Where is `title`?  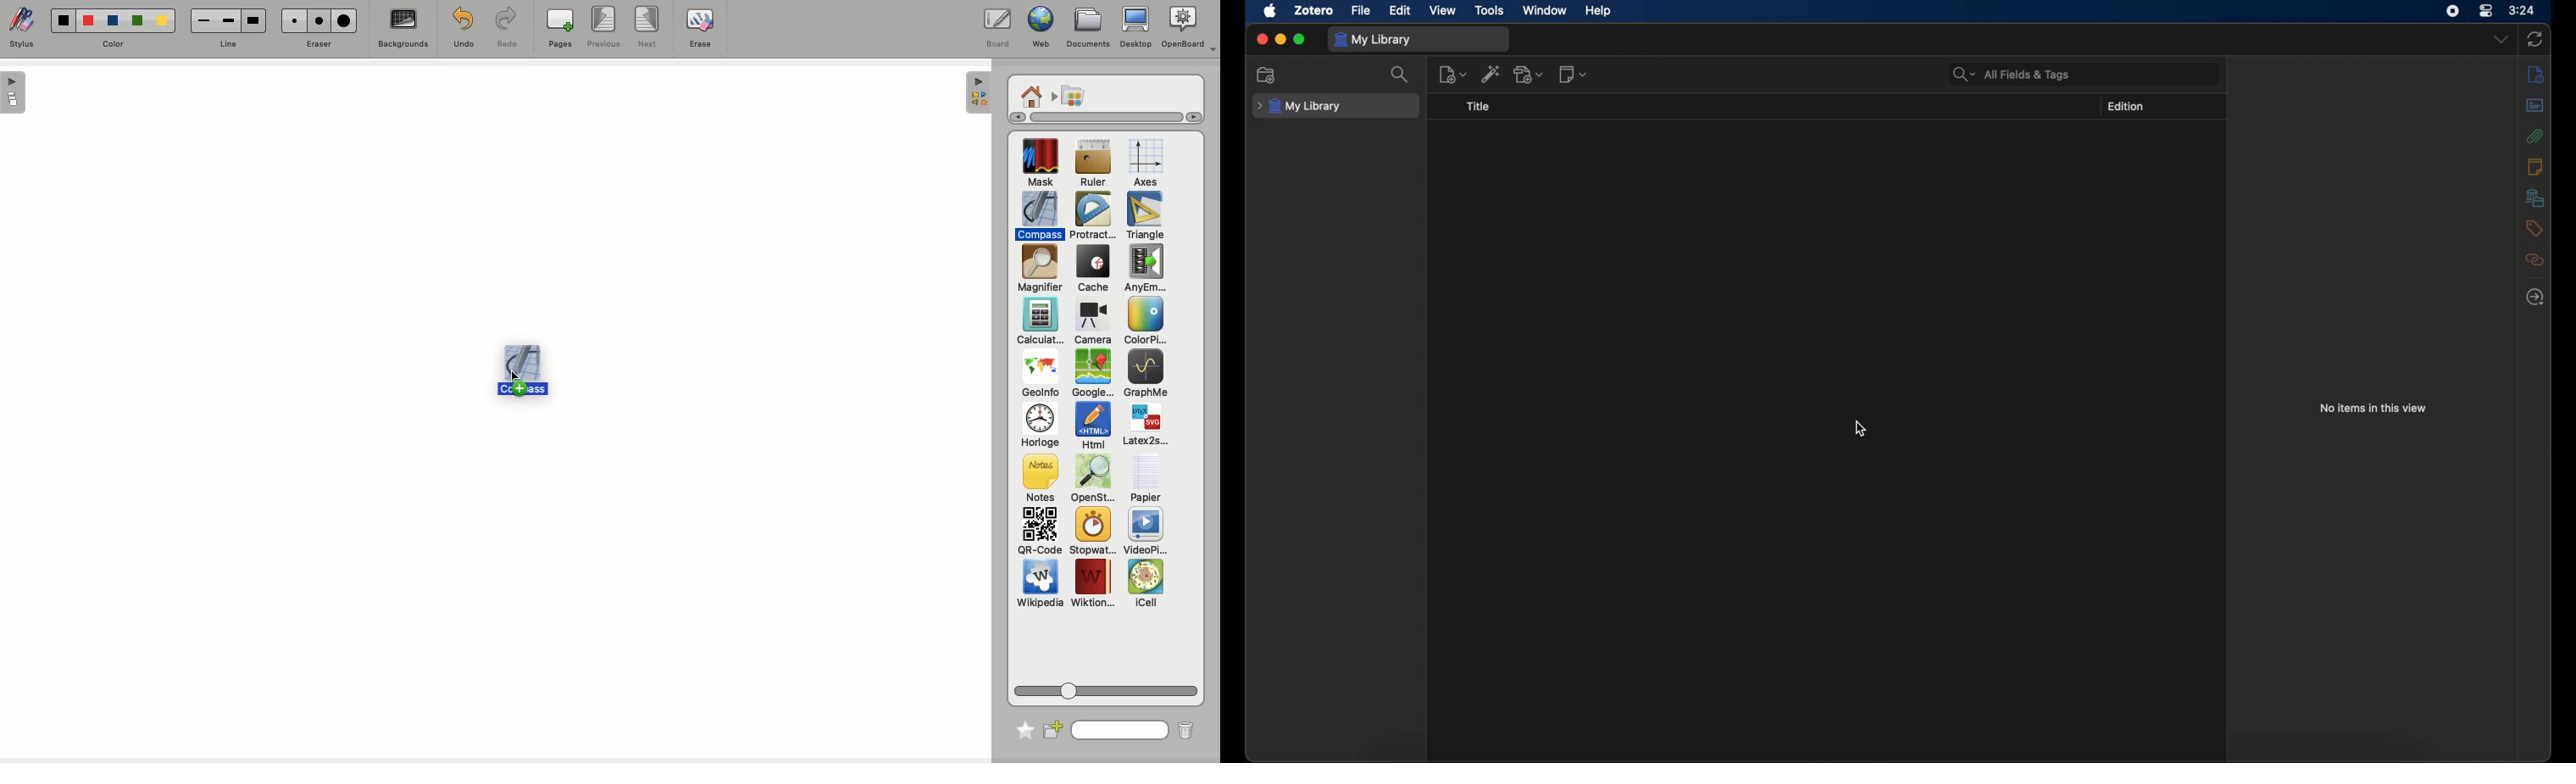
title is located at coordinates (1478, 107).